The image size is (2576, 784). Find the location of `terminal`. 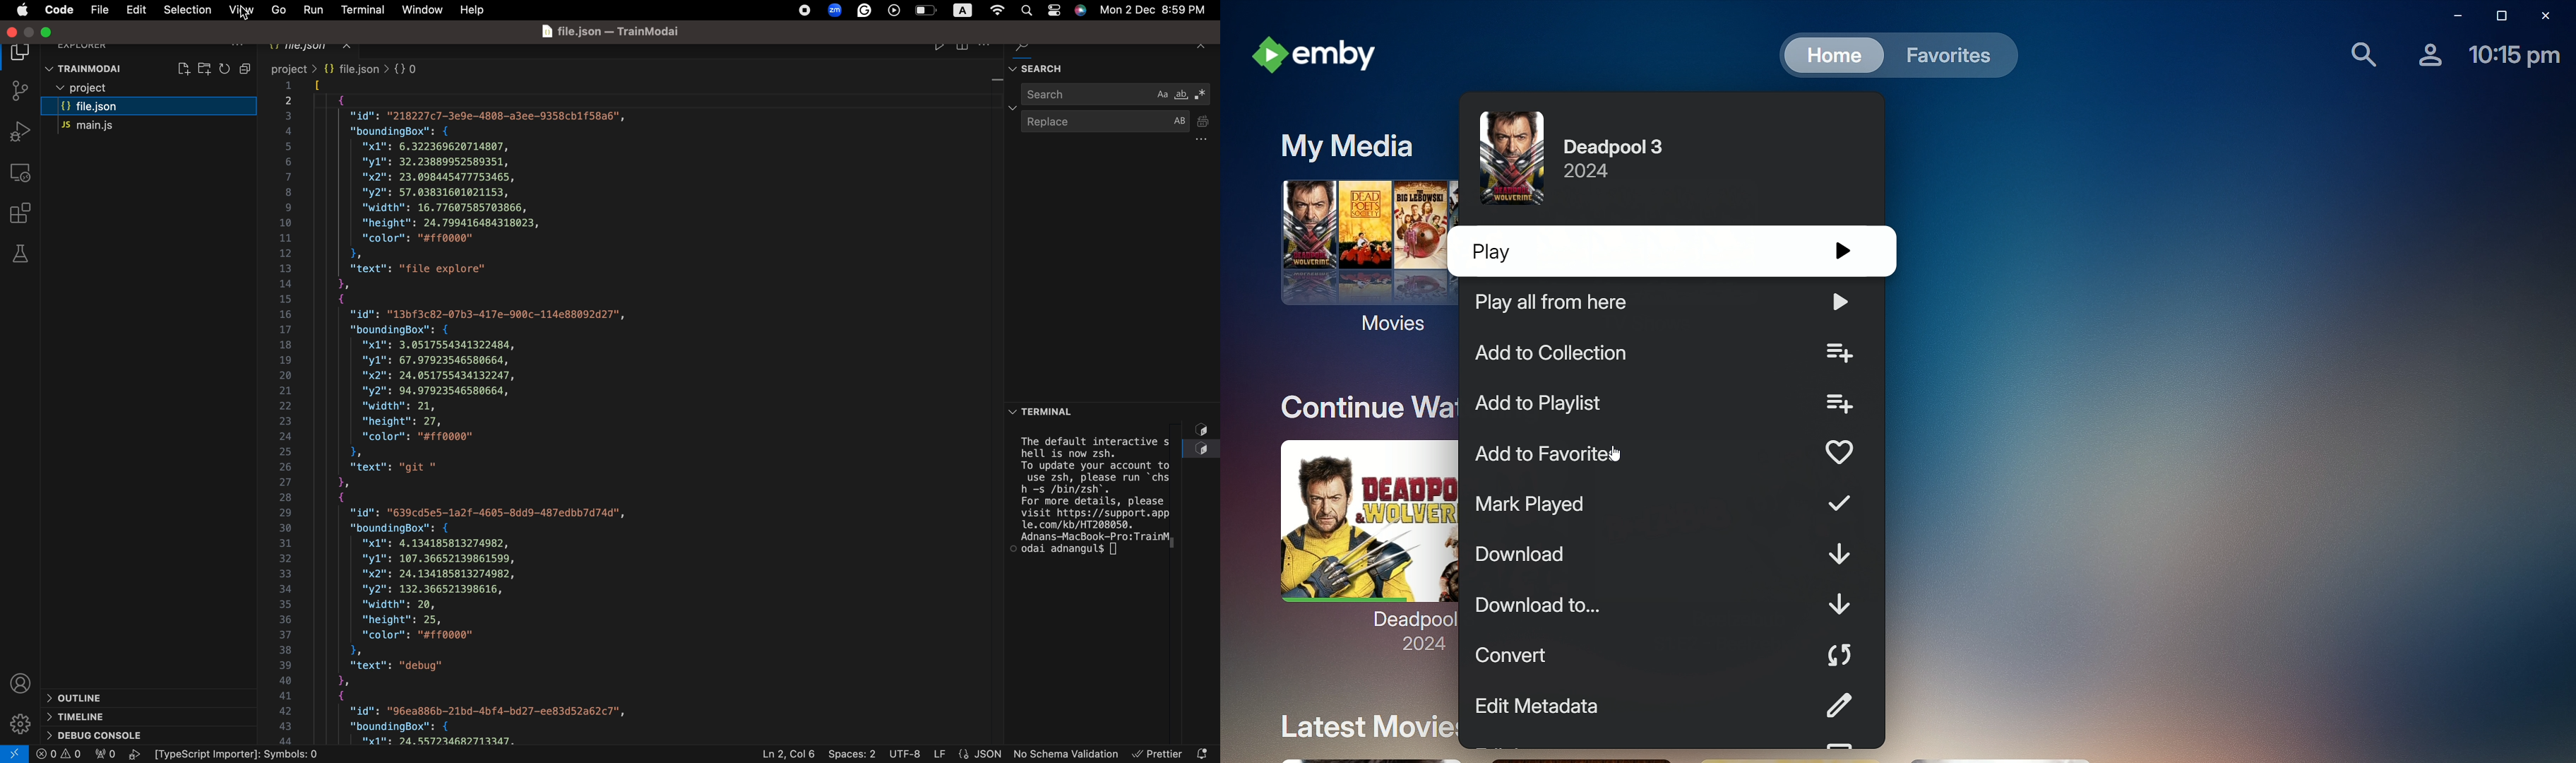

terminal is located at coordinates (359, 8).